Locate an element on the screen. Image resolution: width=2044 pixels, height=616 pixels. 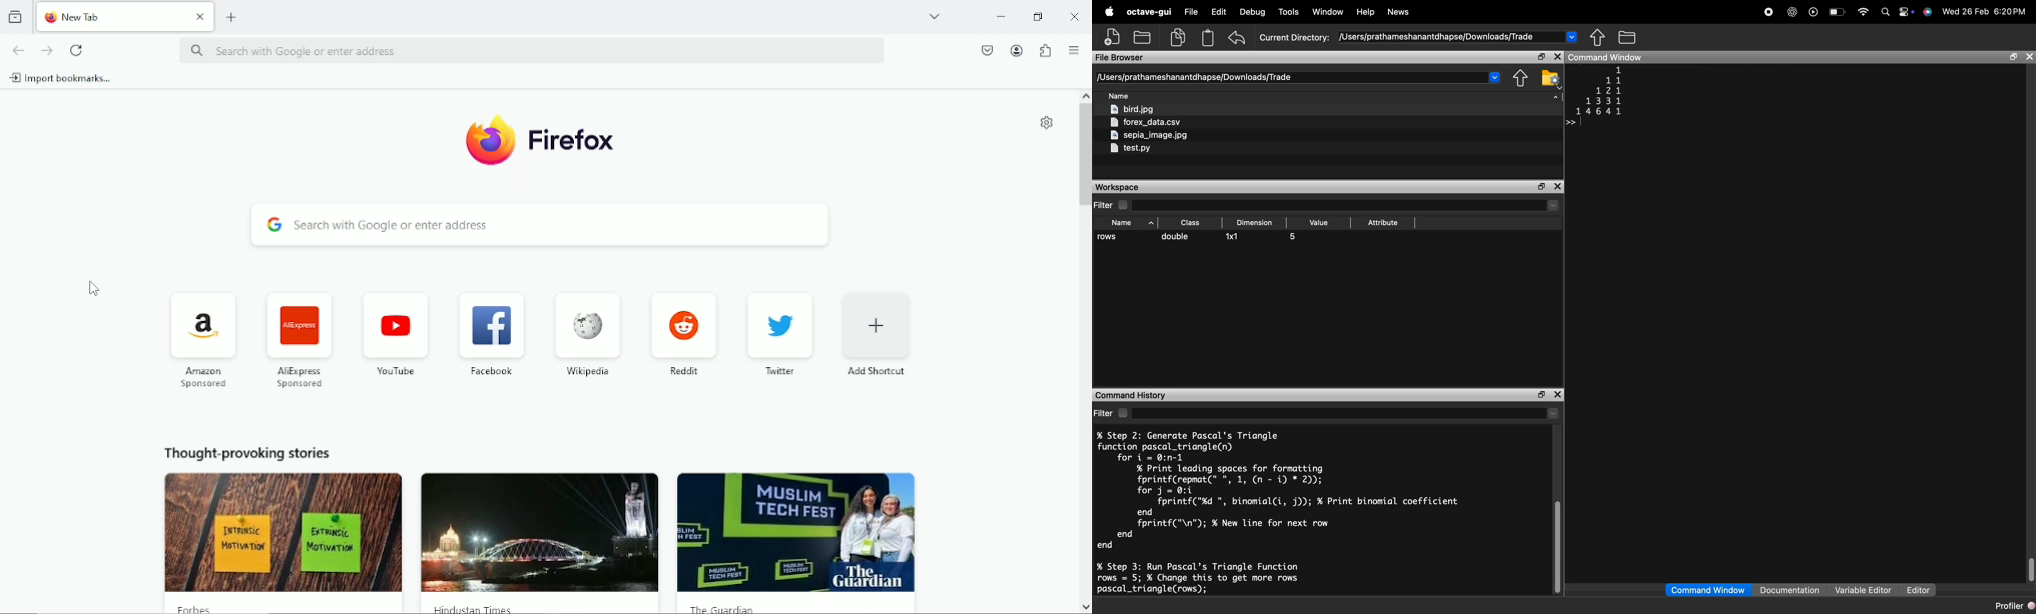
Add shortcut is located at coordinates (878, 334).